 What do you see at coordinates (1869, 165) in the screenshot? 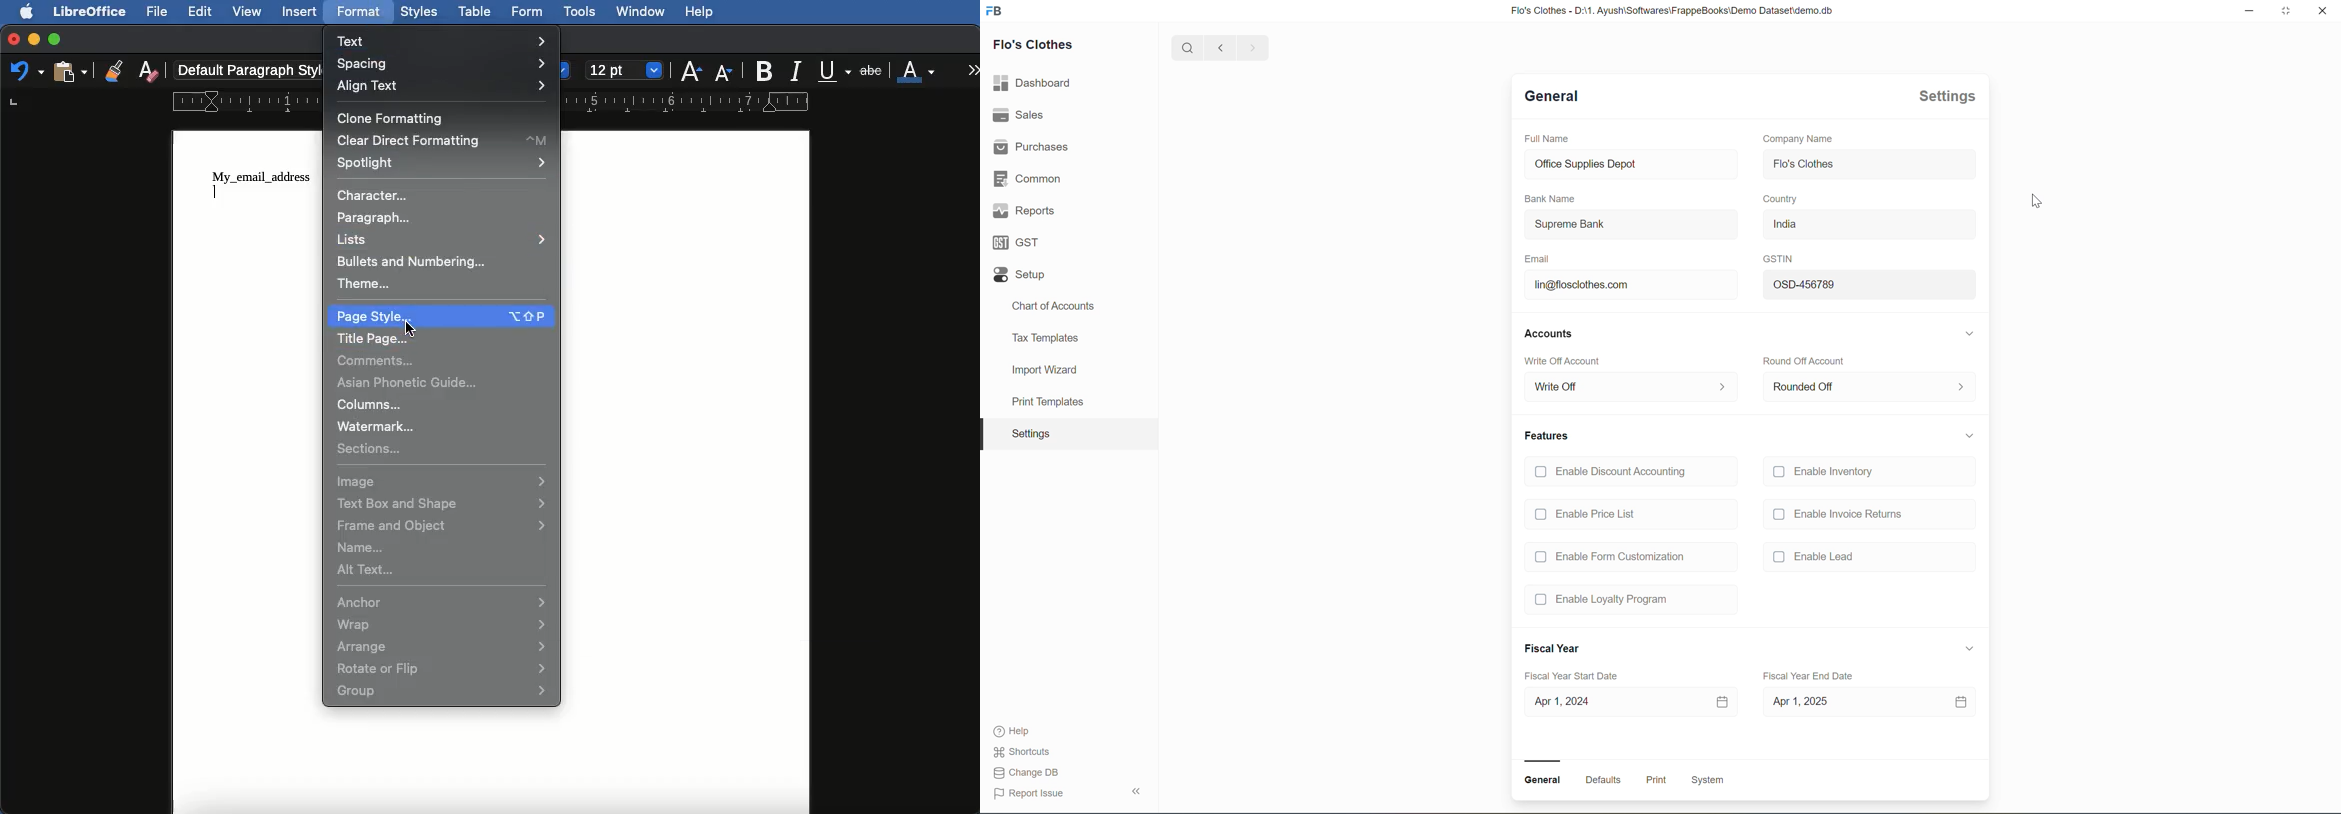
I see `Flo's Clothes` at bounding box center [1869, 165].